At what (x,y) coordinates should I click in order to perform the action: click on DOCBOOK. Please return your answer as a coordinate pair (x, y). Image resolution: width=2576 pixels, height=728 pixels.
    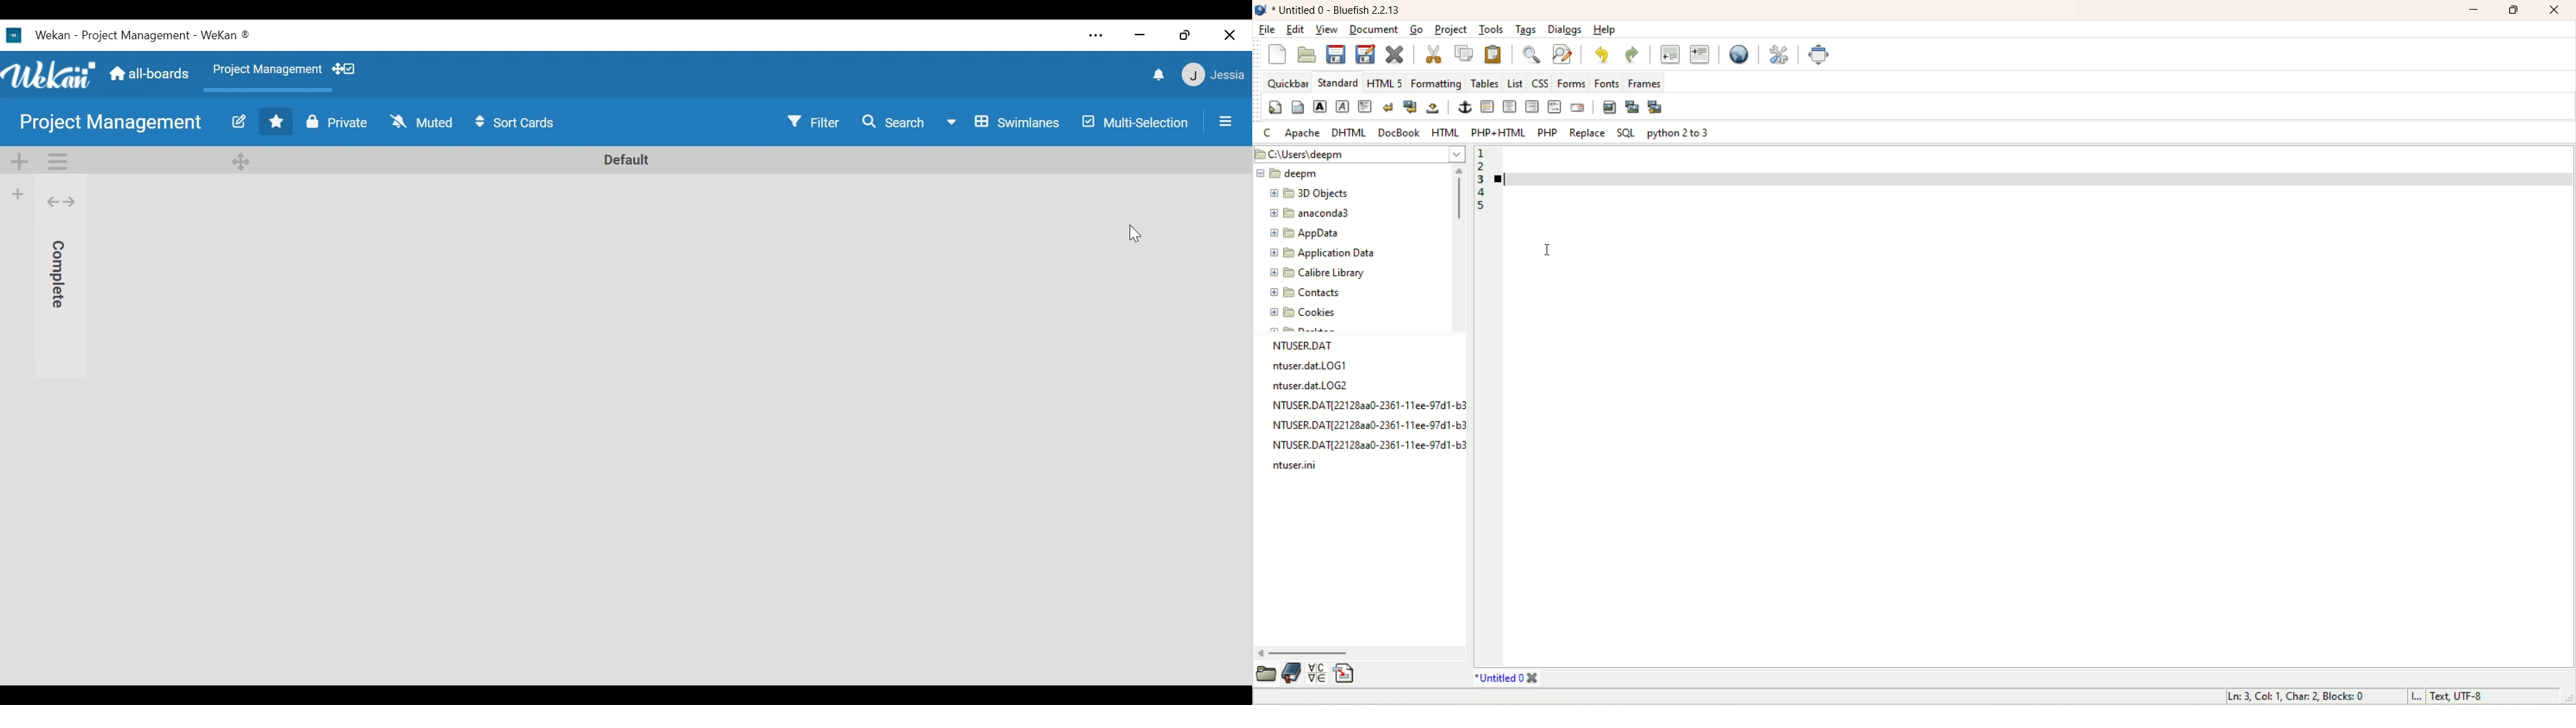
    Looking at the image, I should click on (1400, 132).